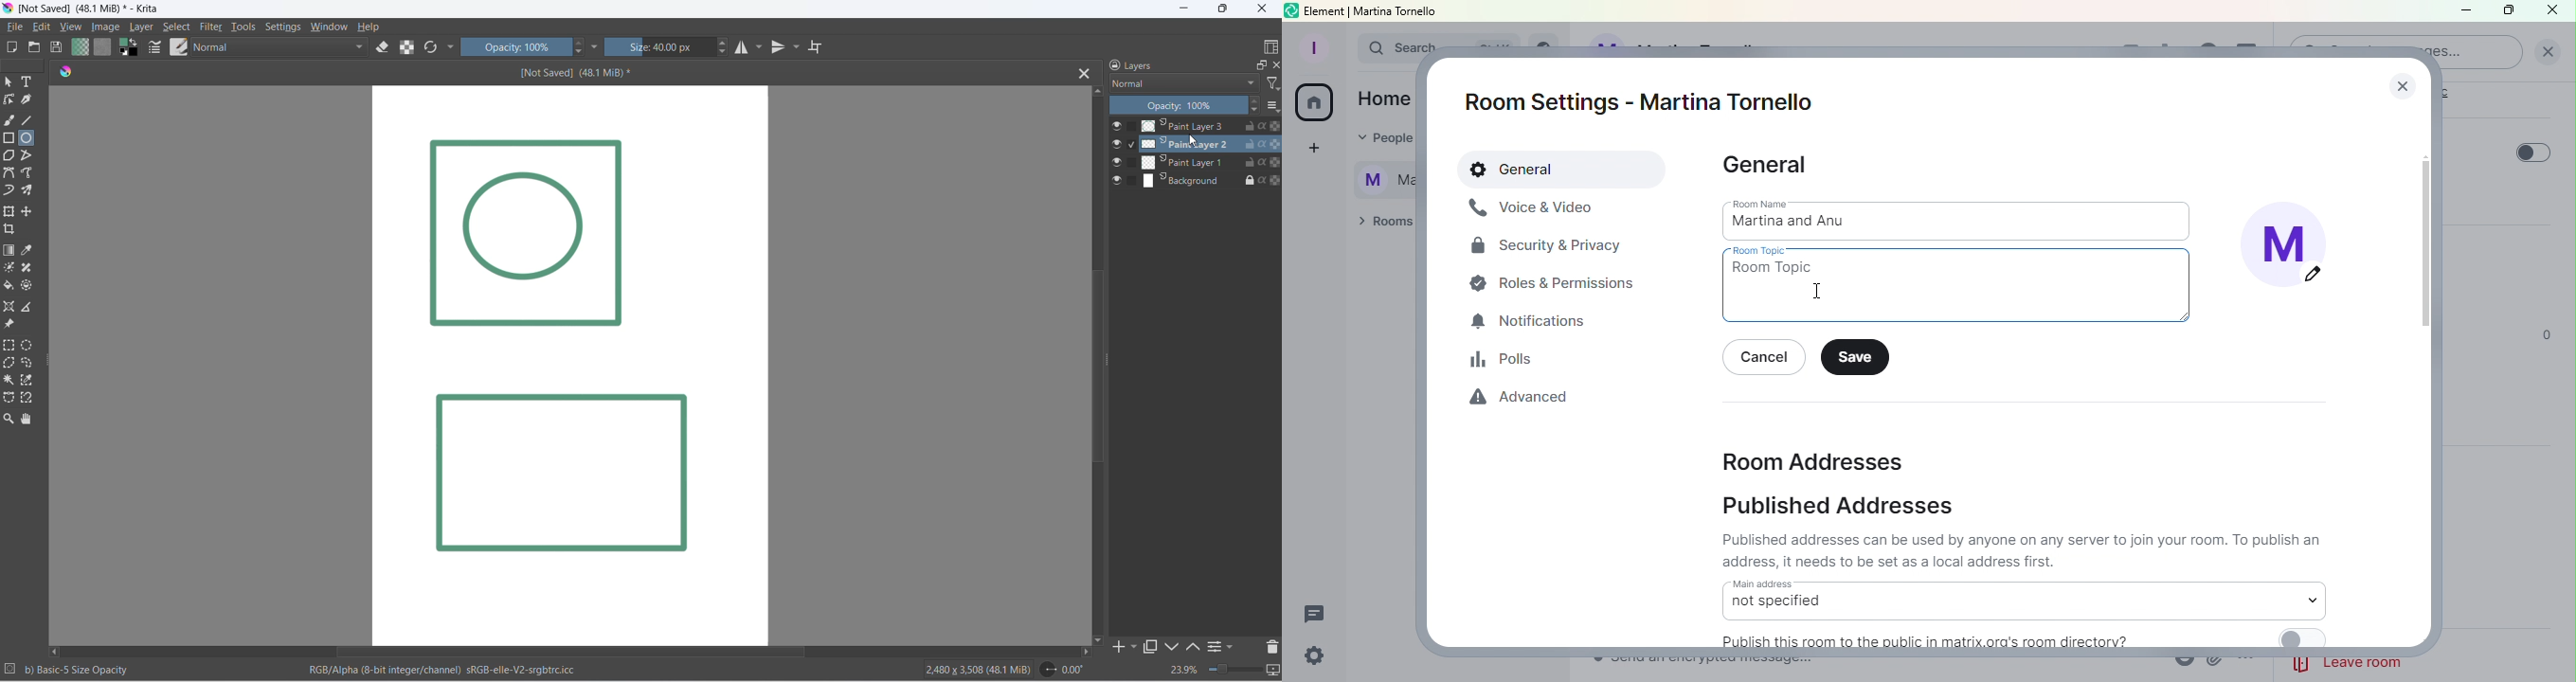 This screenshot has height=700, width=2576. I want to click on Display image, so click(2293, 250).